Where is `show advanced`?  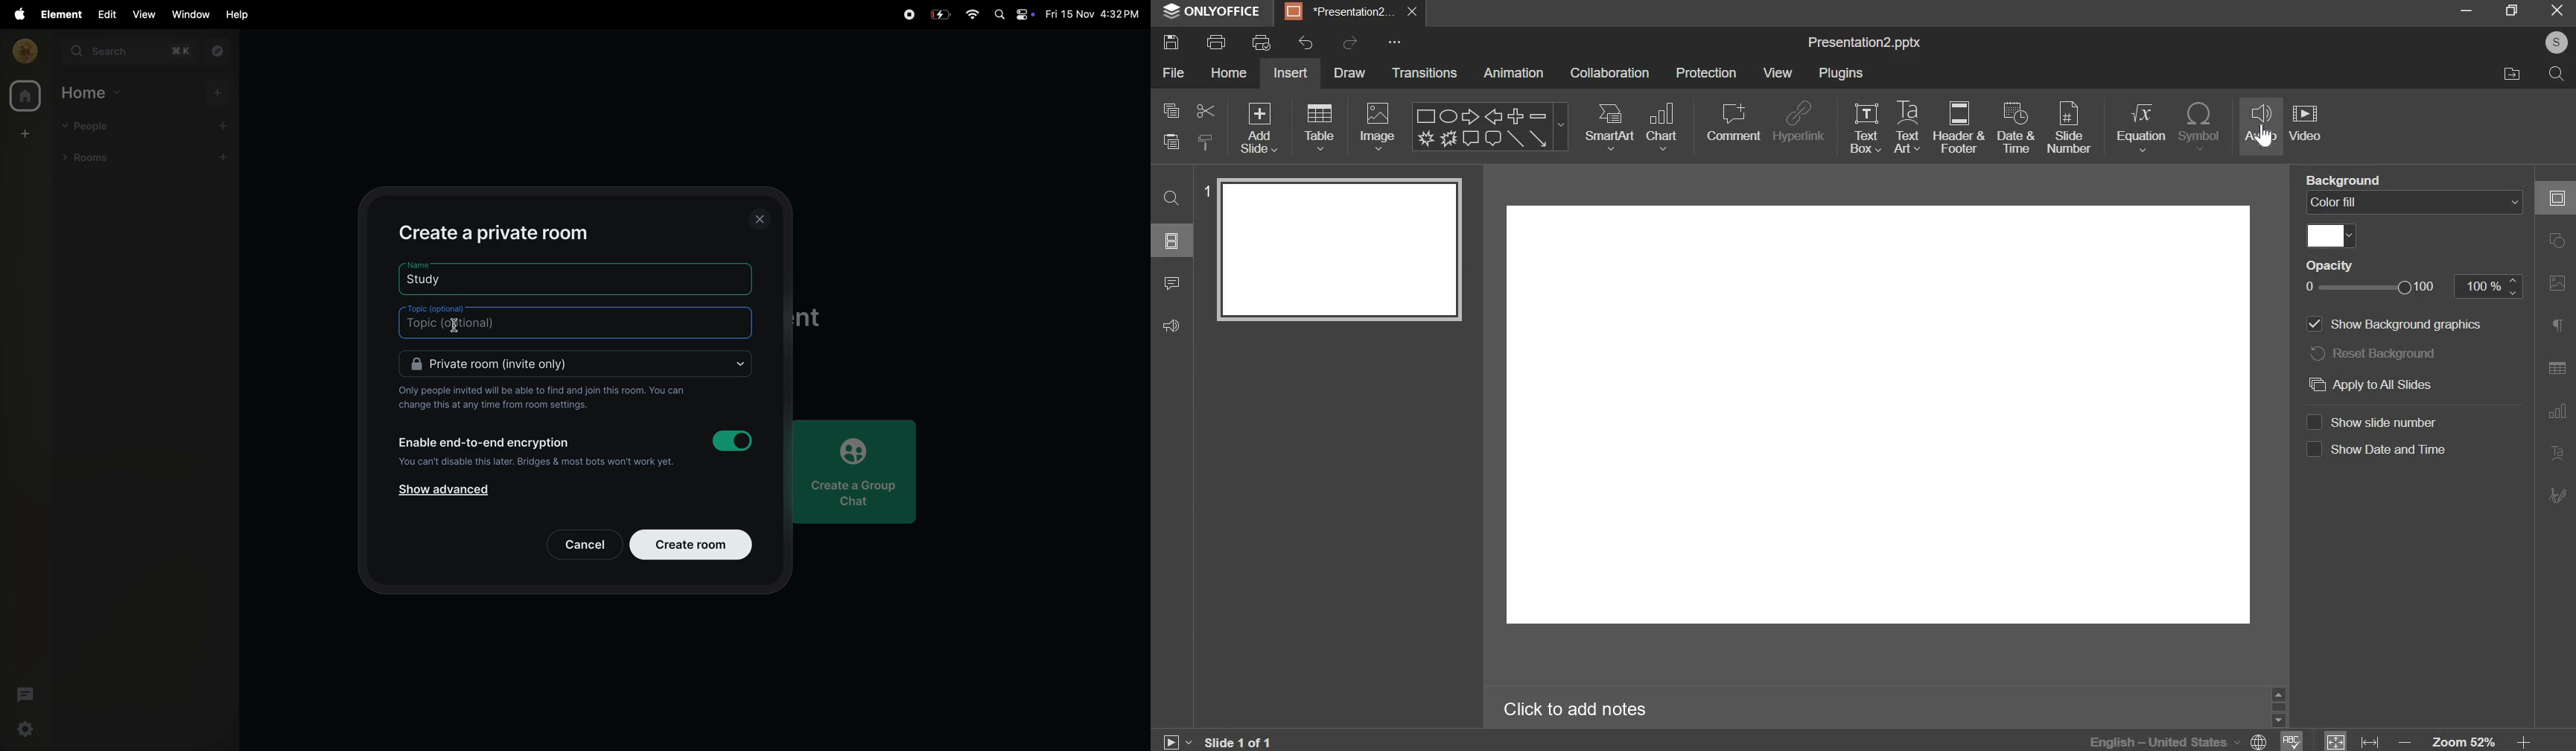 show advanced is located at coordinates (446, 493).